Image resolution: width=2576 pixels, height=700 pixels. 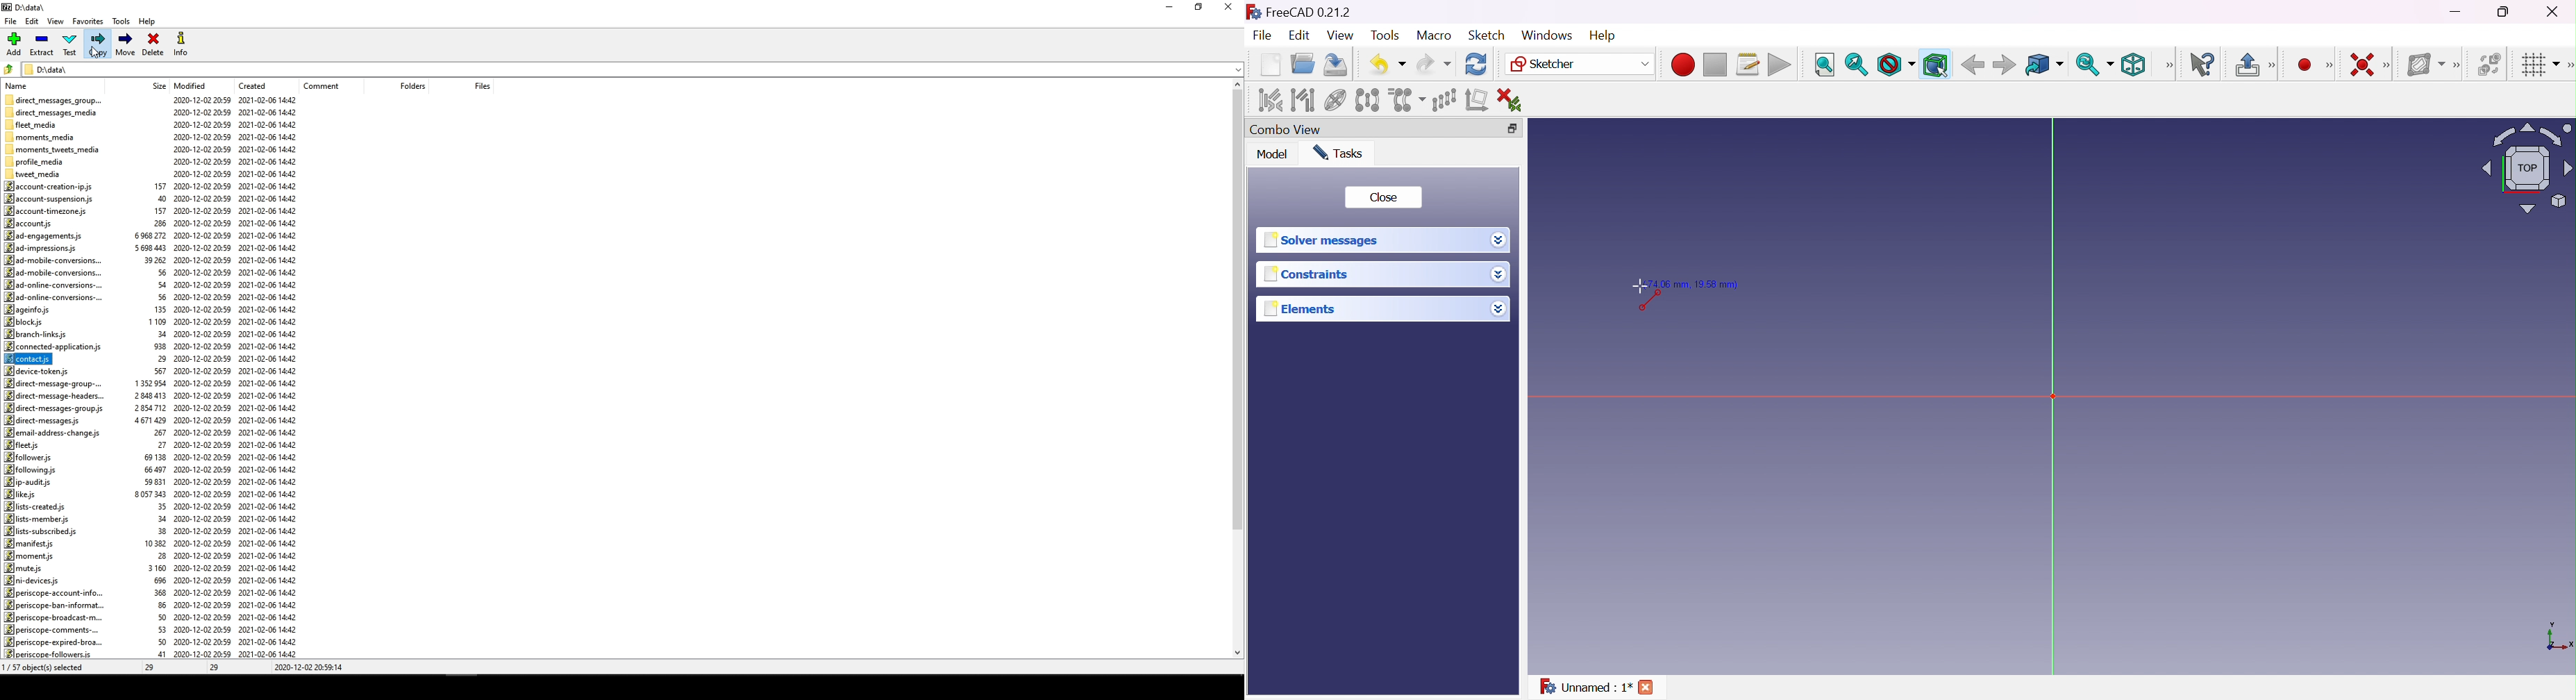 I want to click on View, so click(x=1340, y=35).